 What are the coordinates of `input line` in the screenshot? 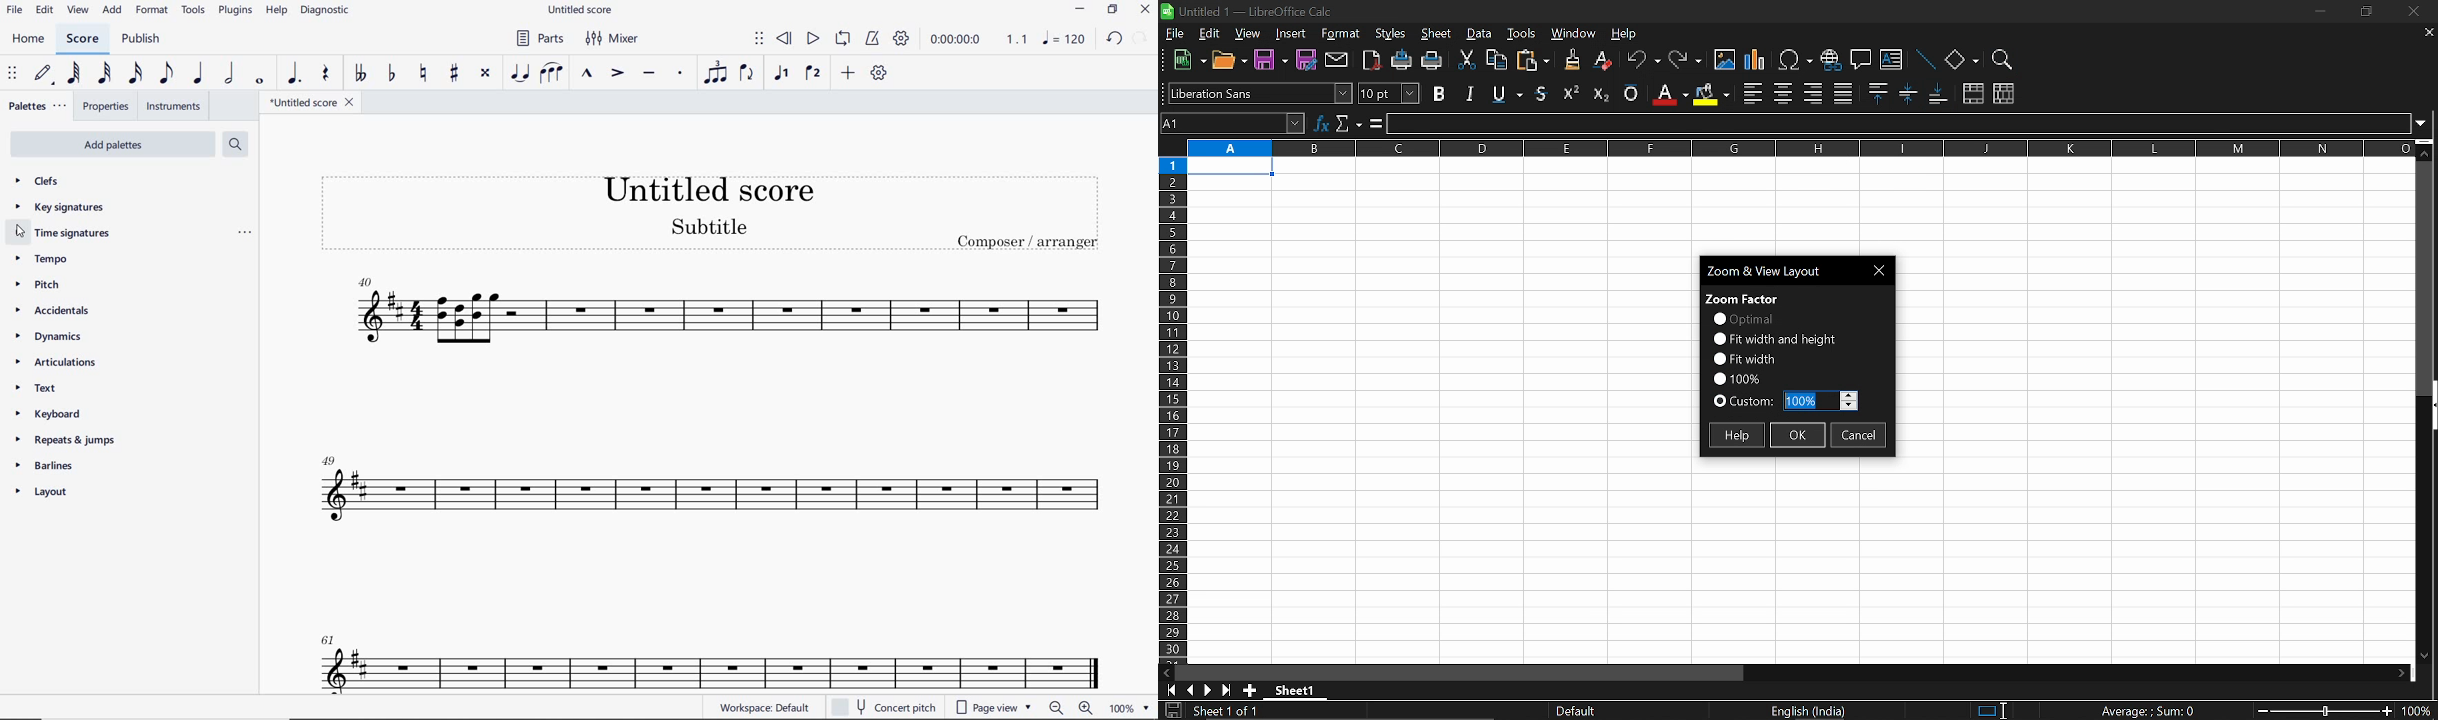 It's located at (1900, 124).